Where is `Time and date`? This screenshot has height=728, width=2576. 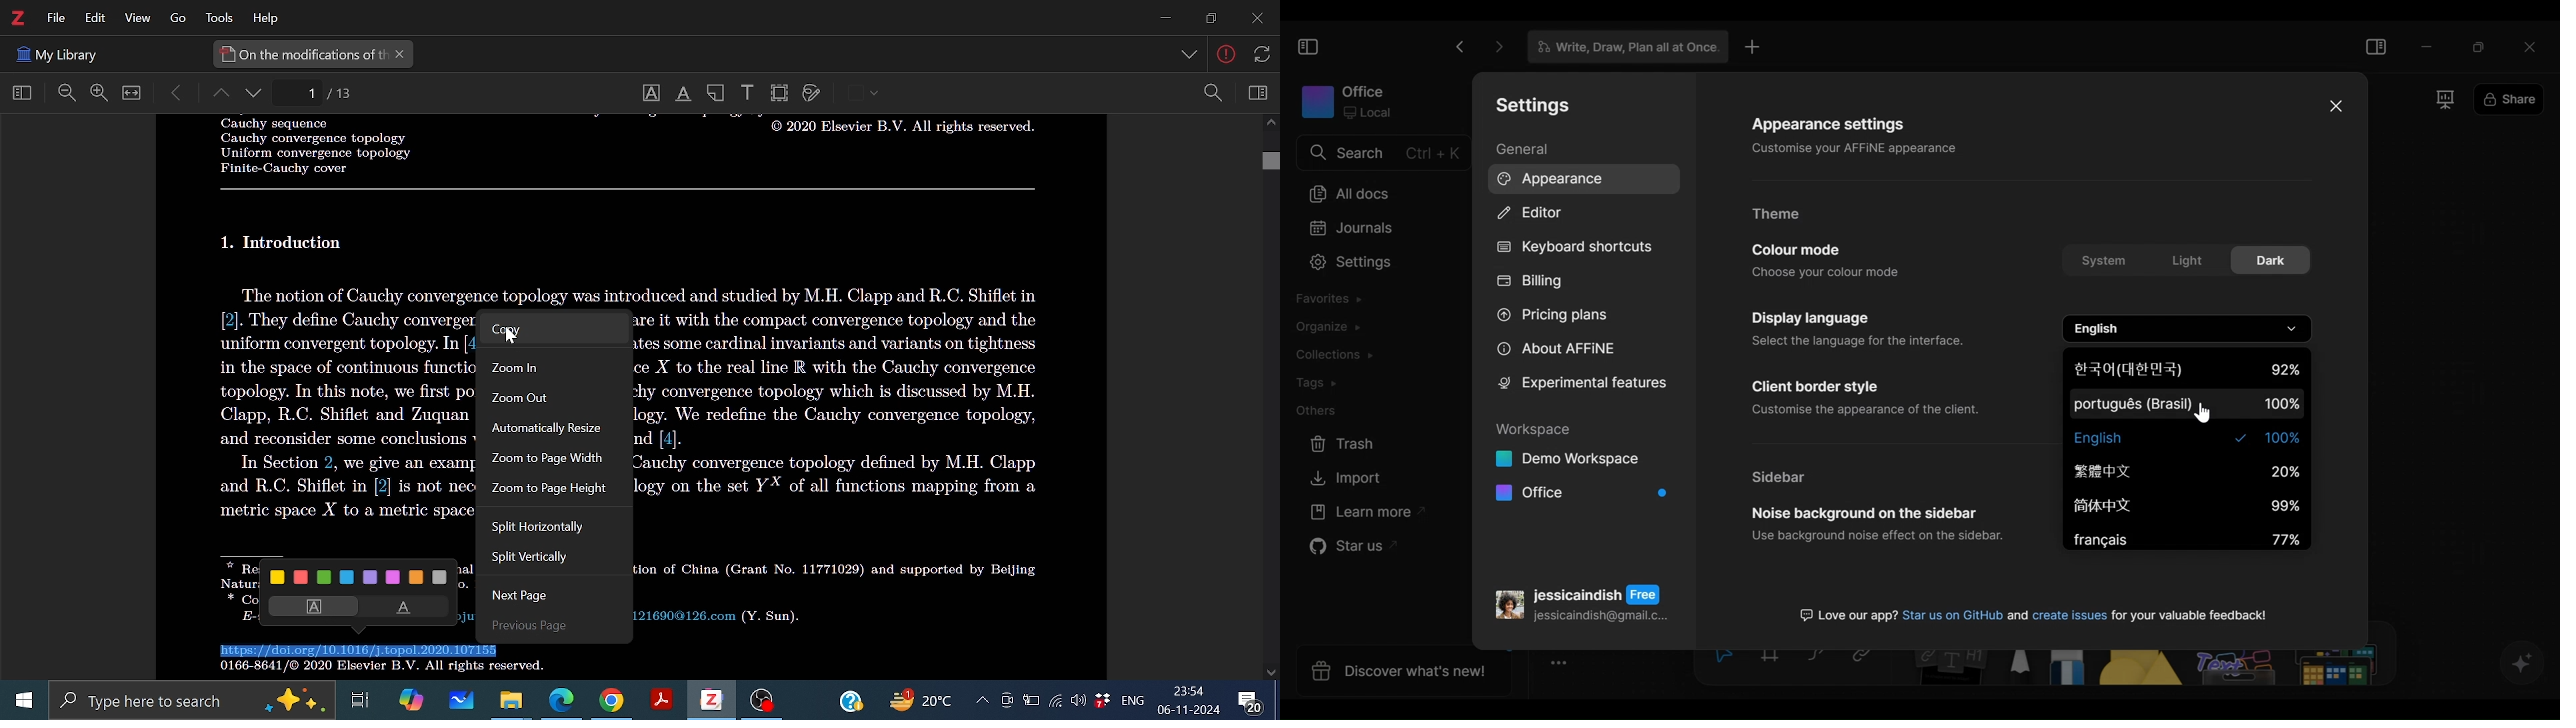 Time and date is located at coordinates (1190, 701).